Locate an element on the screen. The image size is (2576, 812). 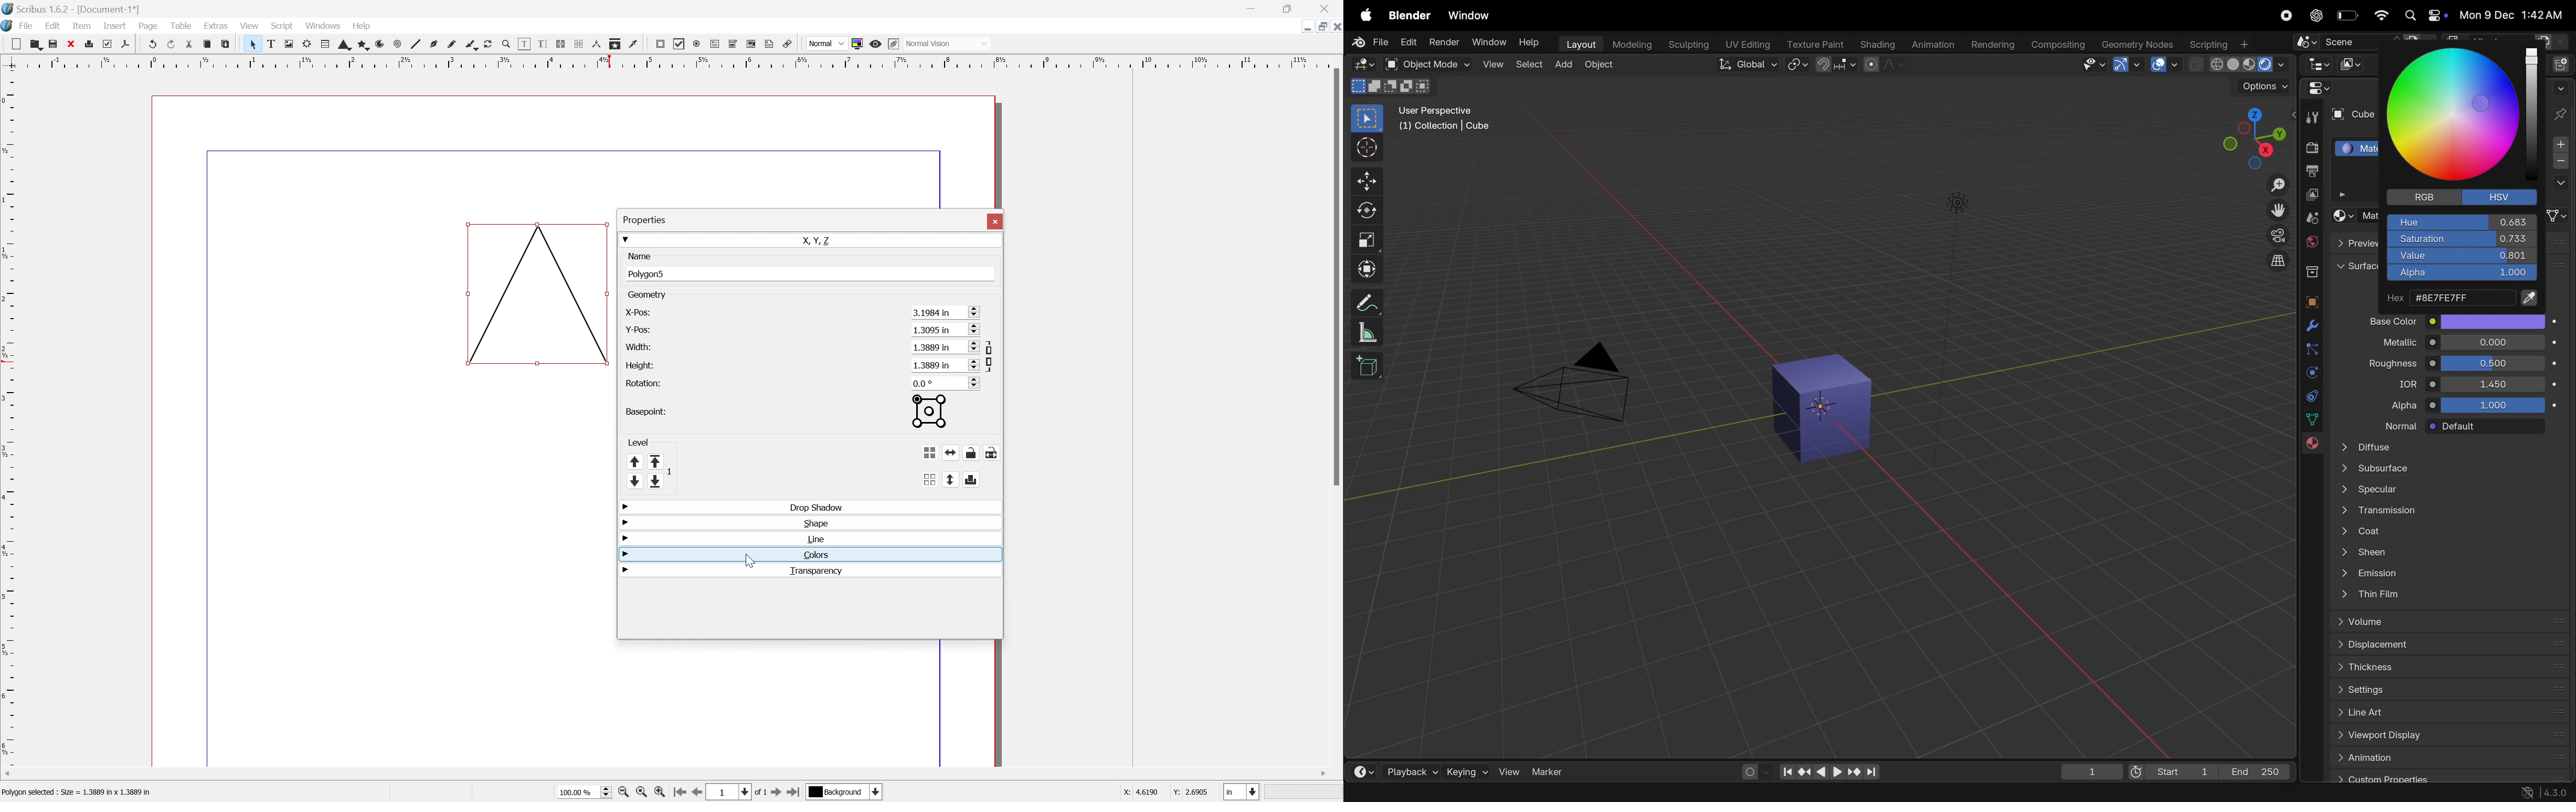
X-pos: is located at coordinates (638, 312).